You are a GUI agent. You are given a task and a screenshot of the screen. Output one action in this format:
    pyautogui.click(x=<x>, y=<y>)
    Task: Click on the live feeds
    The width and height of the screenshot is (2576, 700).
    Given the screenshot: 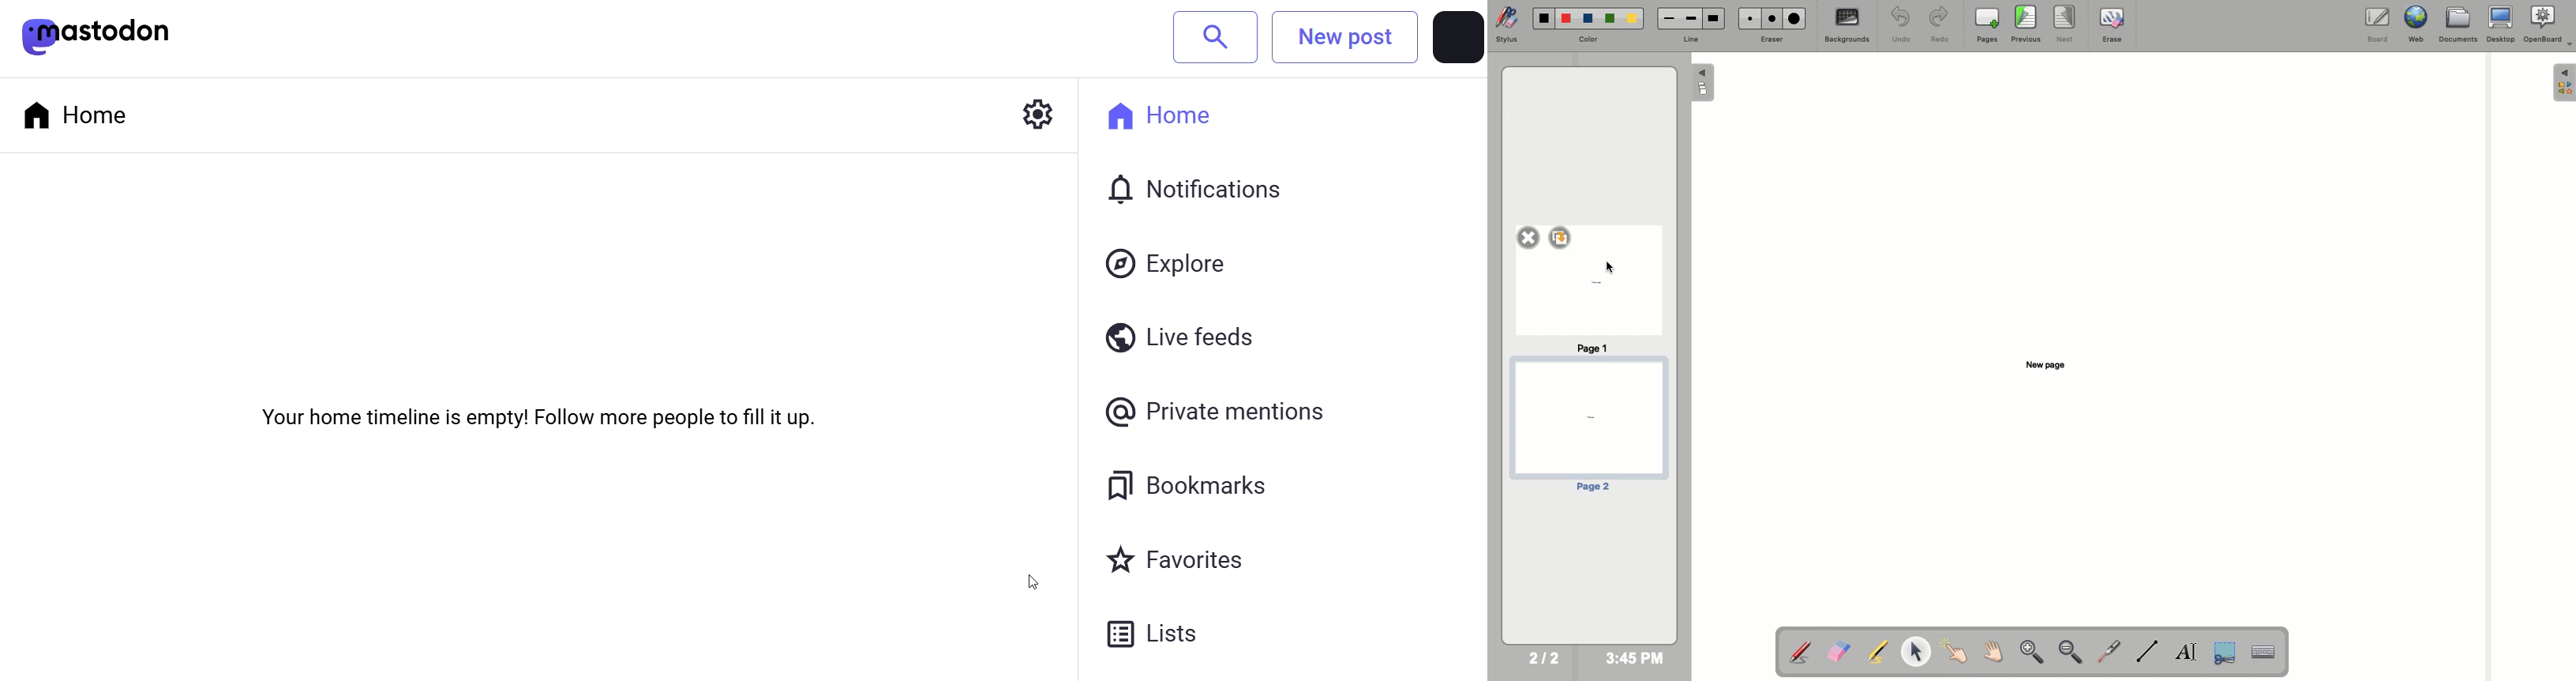 What is the action you would take?
    pyautogui.click(x=1184, y=332)
    